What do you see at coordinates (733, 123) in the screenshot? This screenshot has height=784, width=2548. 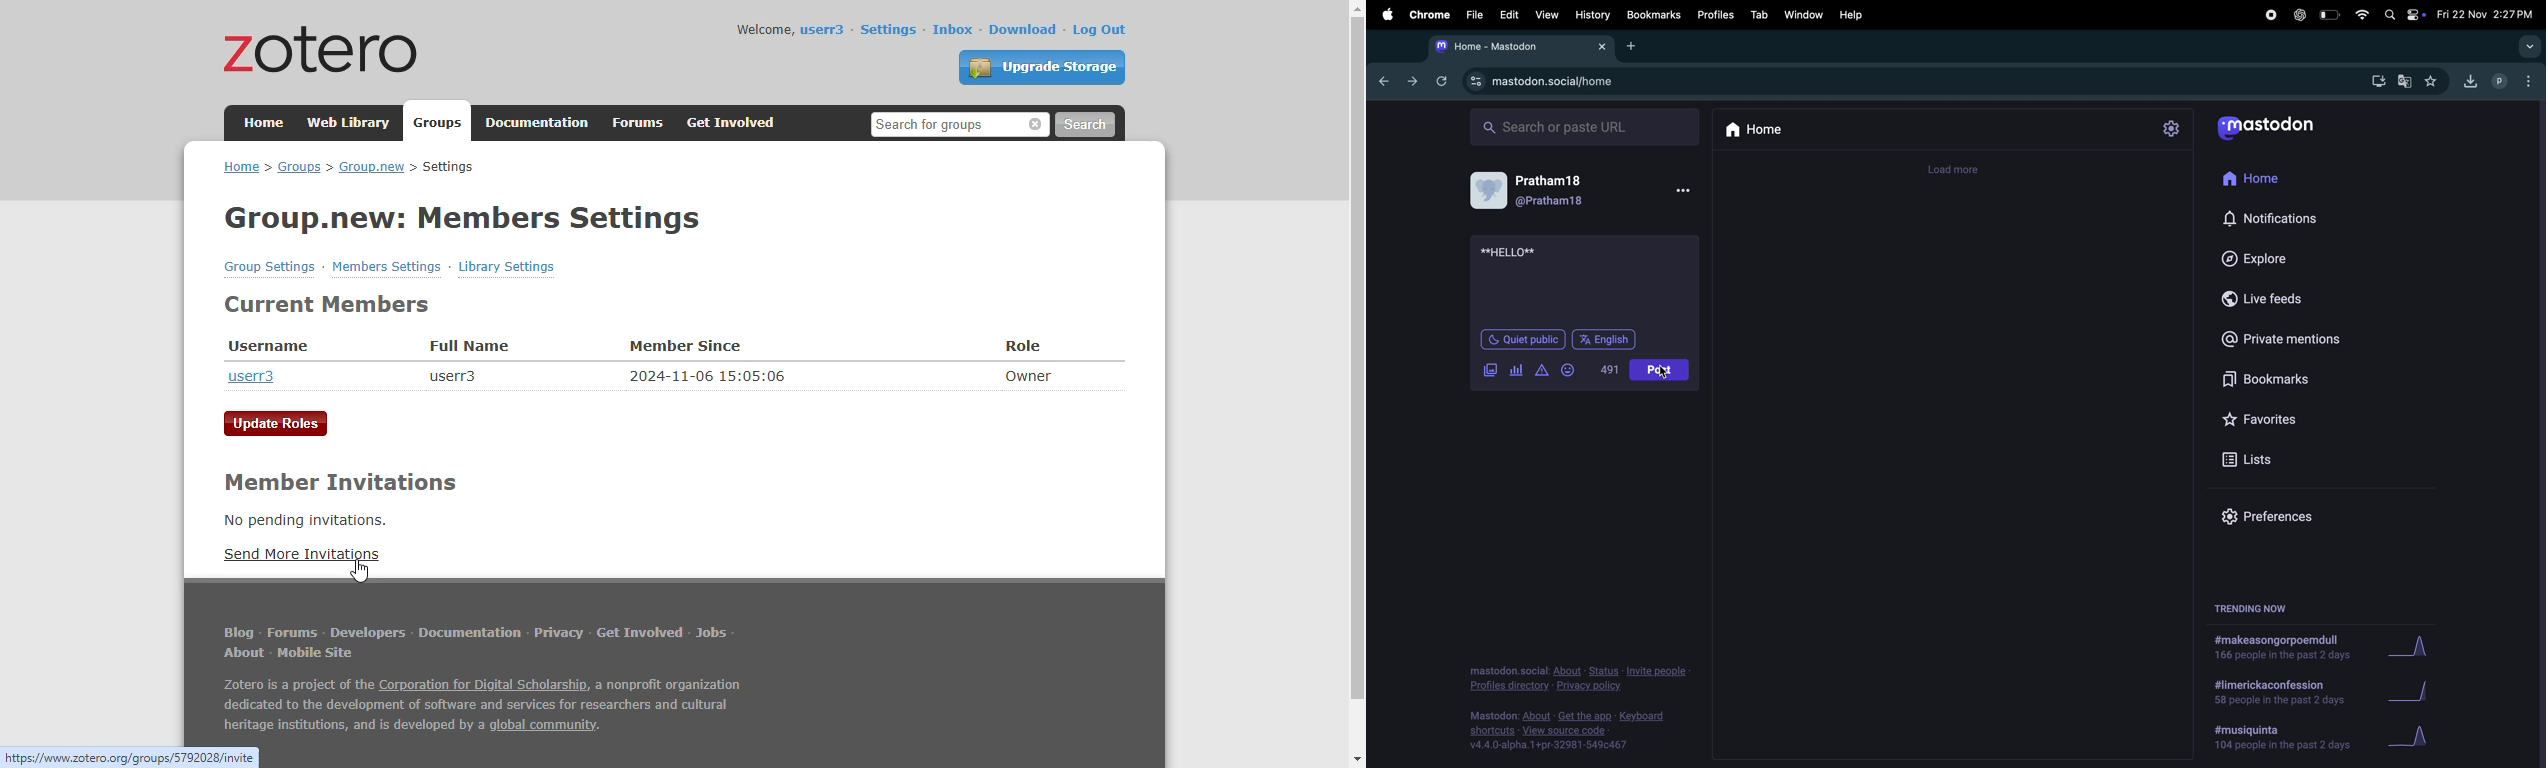 I see `get involved` at bounding box center [733, 123].